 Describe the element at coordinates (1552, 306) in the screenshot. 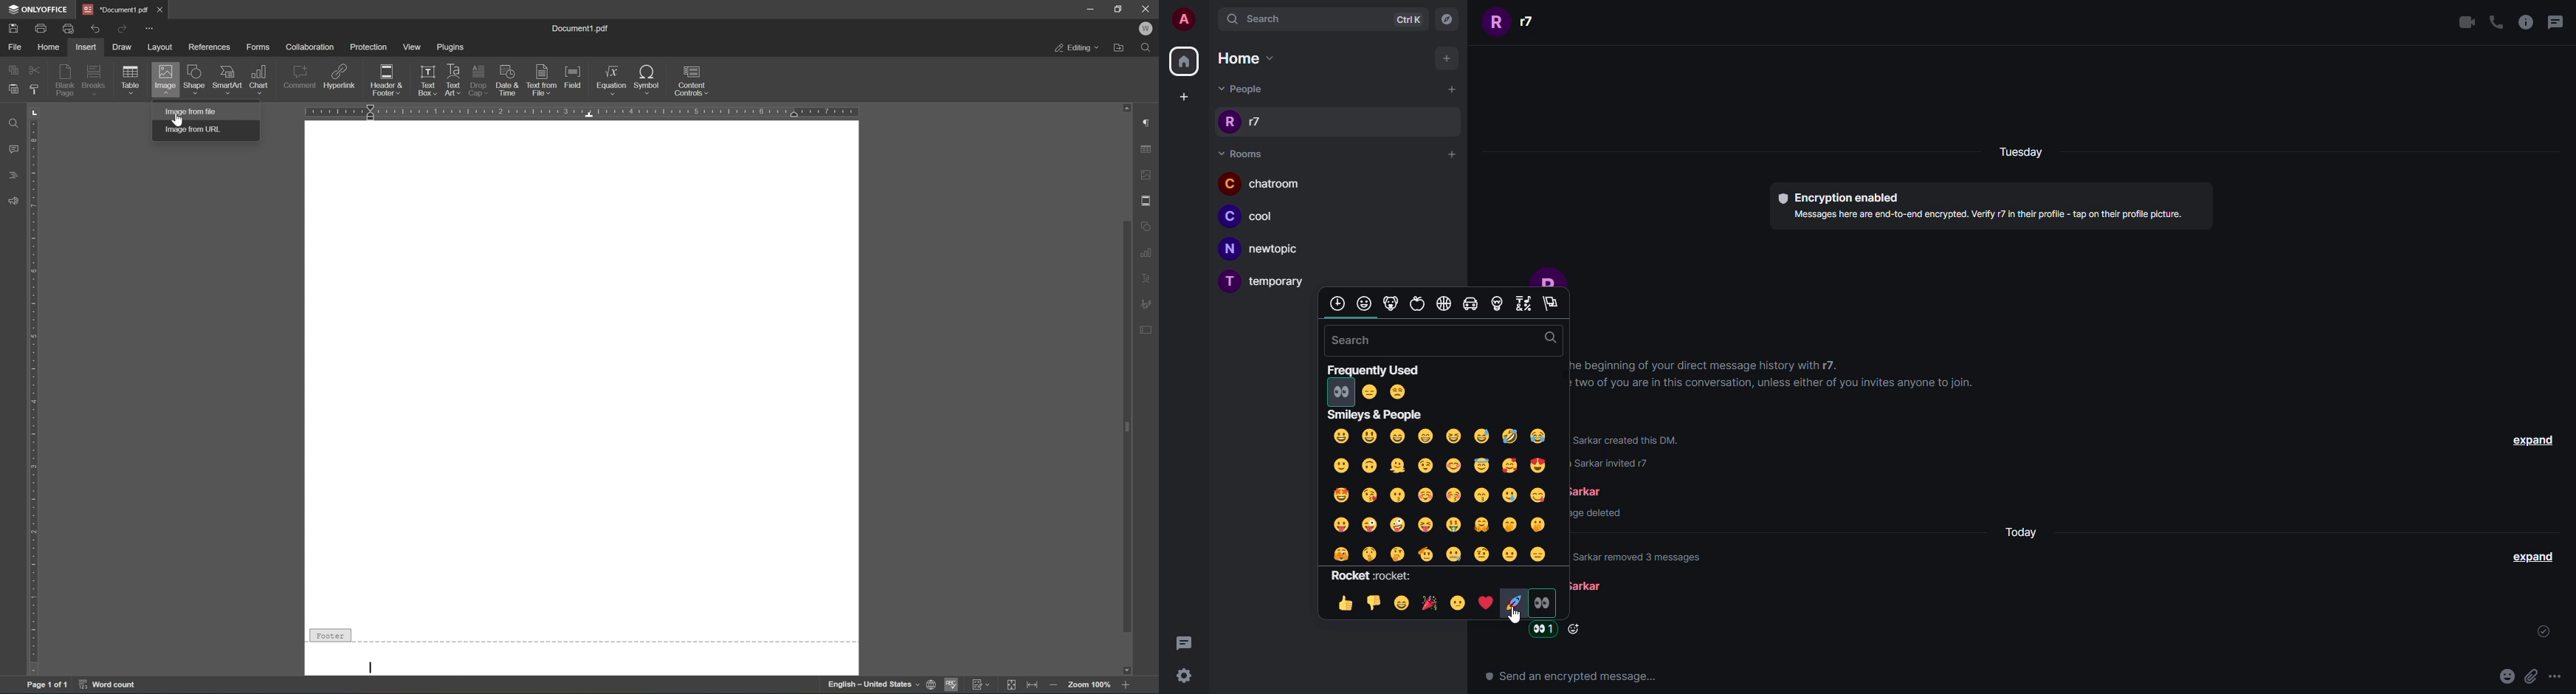

I see `category` at that location.